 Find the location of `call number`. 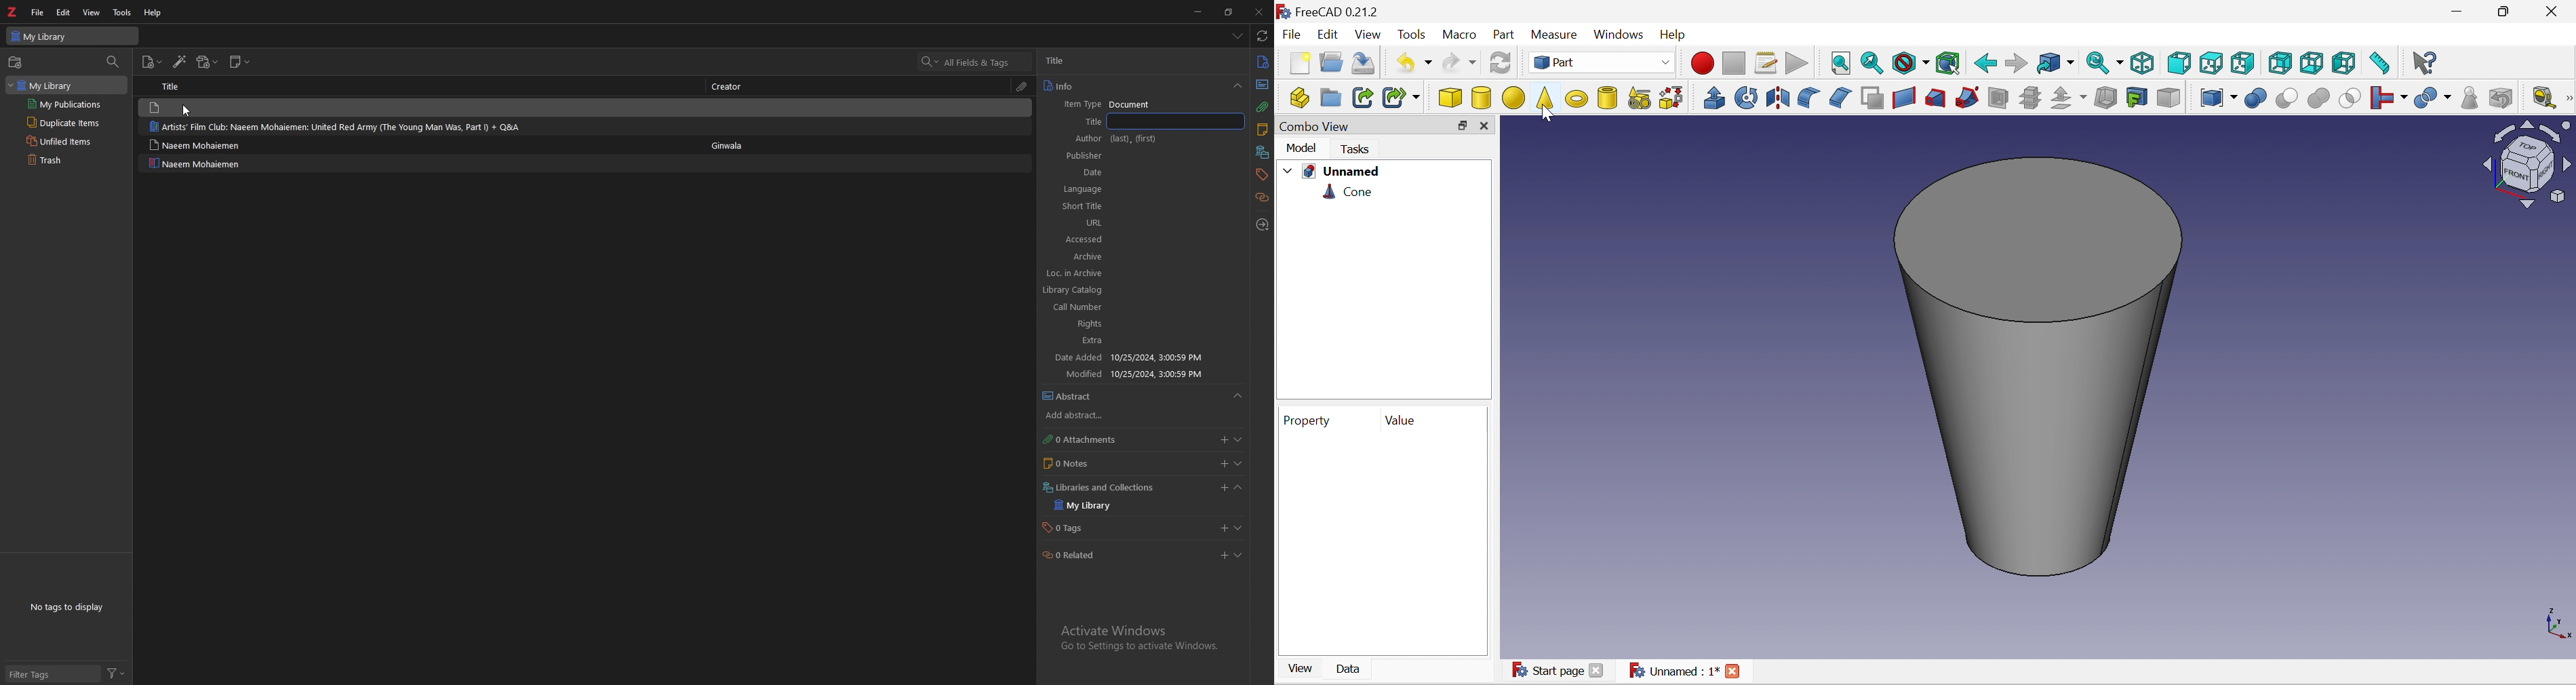

call number is located at coordinates (1080, 459).